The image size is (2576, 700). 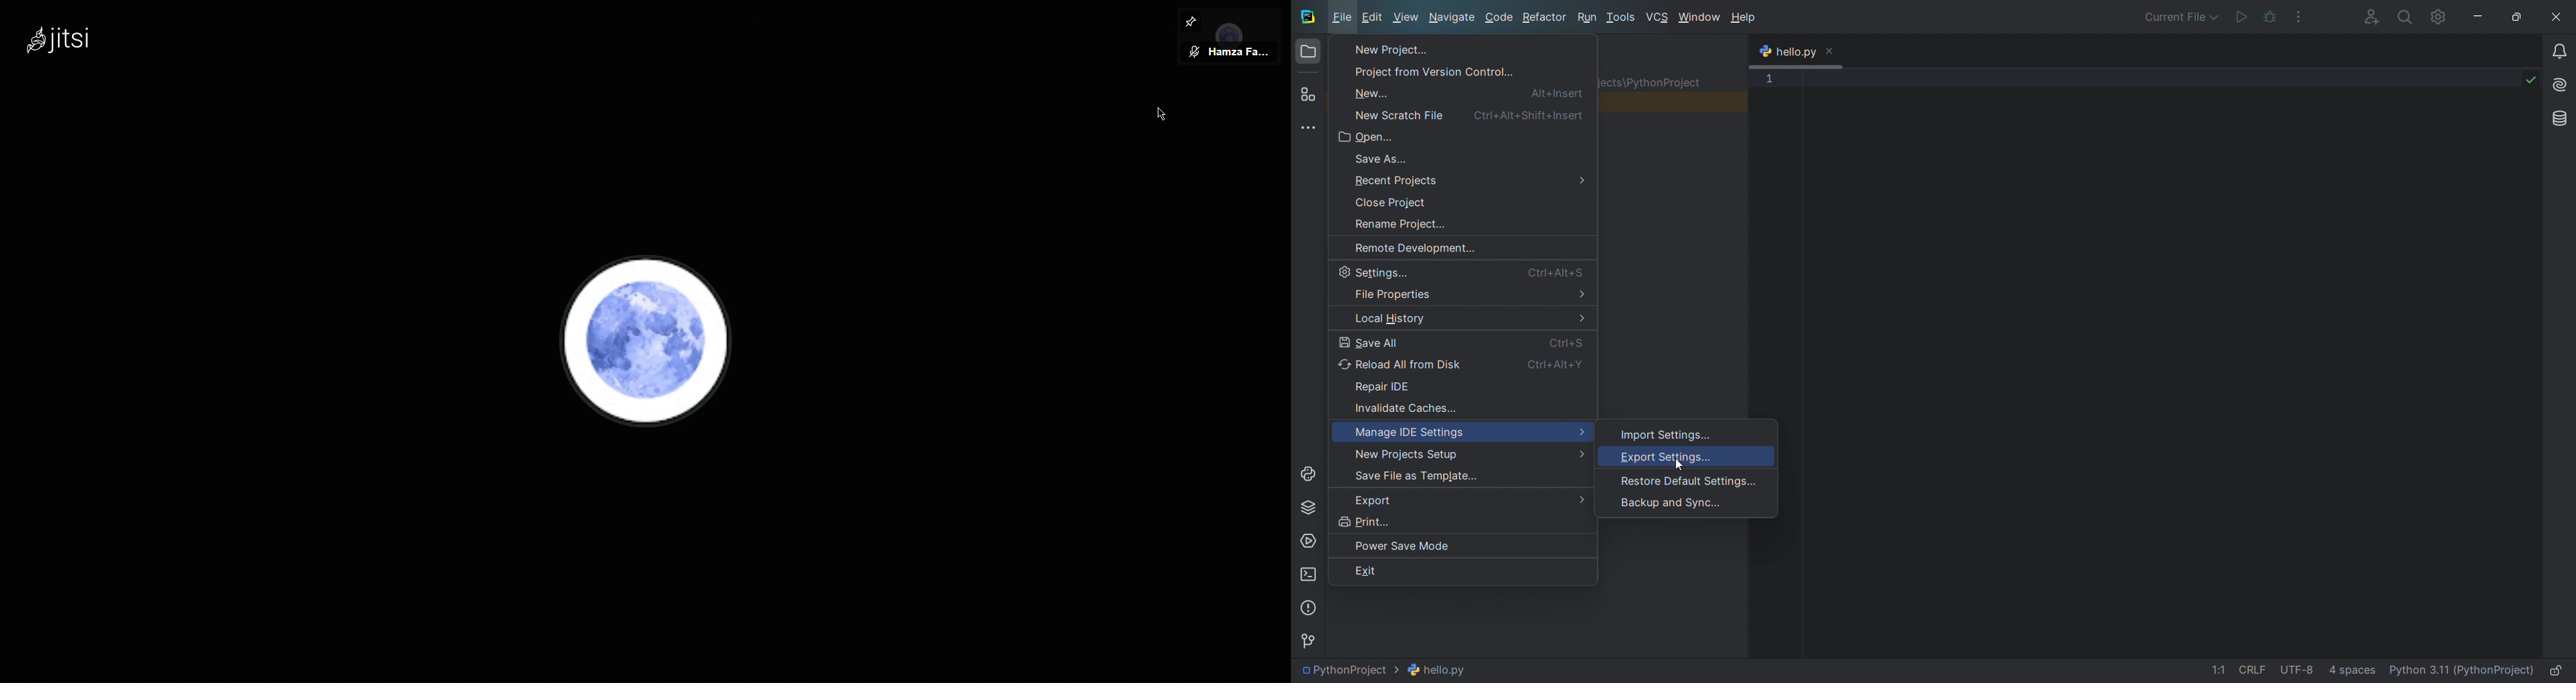 I want to click on properties, so click(x=1464, y=294).